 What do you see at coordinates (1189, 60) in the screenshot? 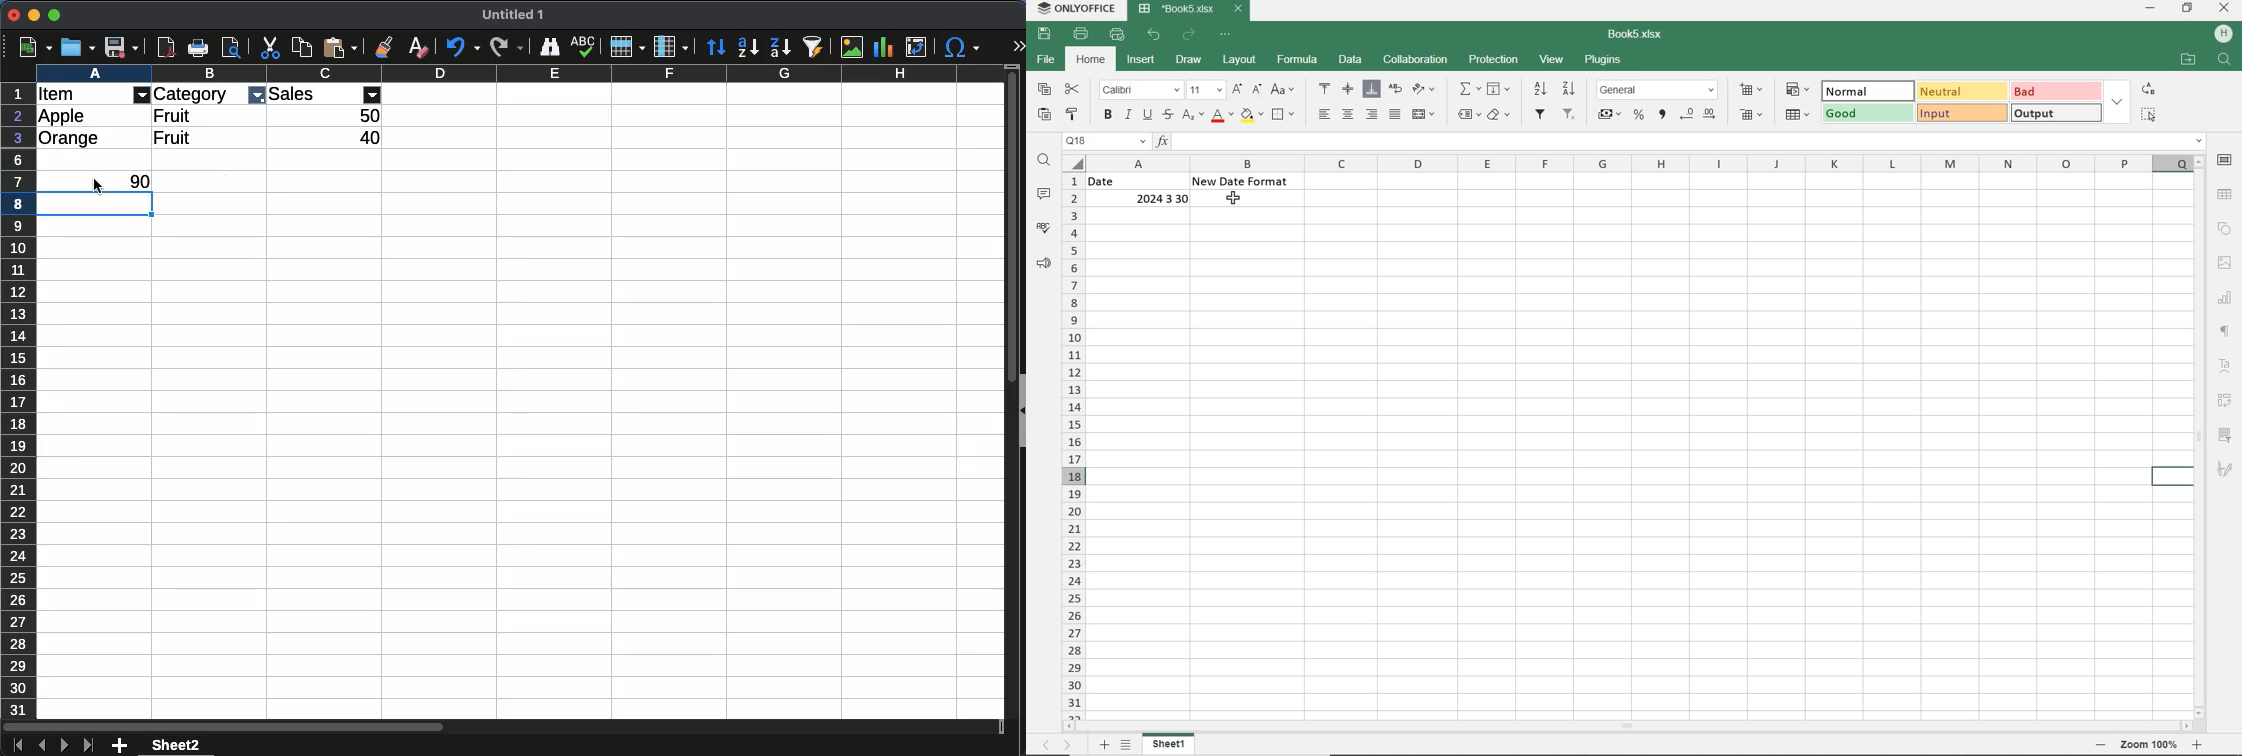
I see `SRAW` at bounding box center [1189, 60].